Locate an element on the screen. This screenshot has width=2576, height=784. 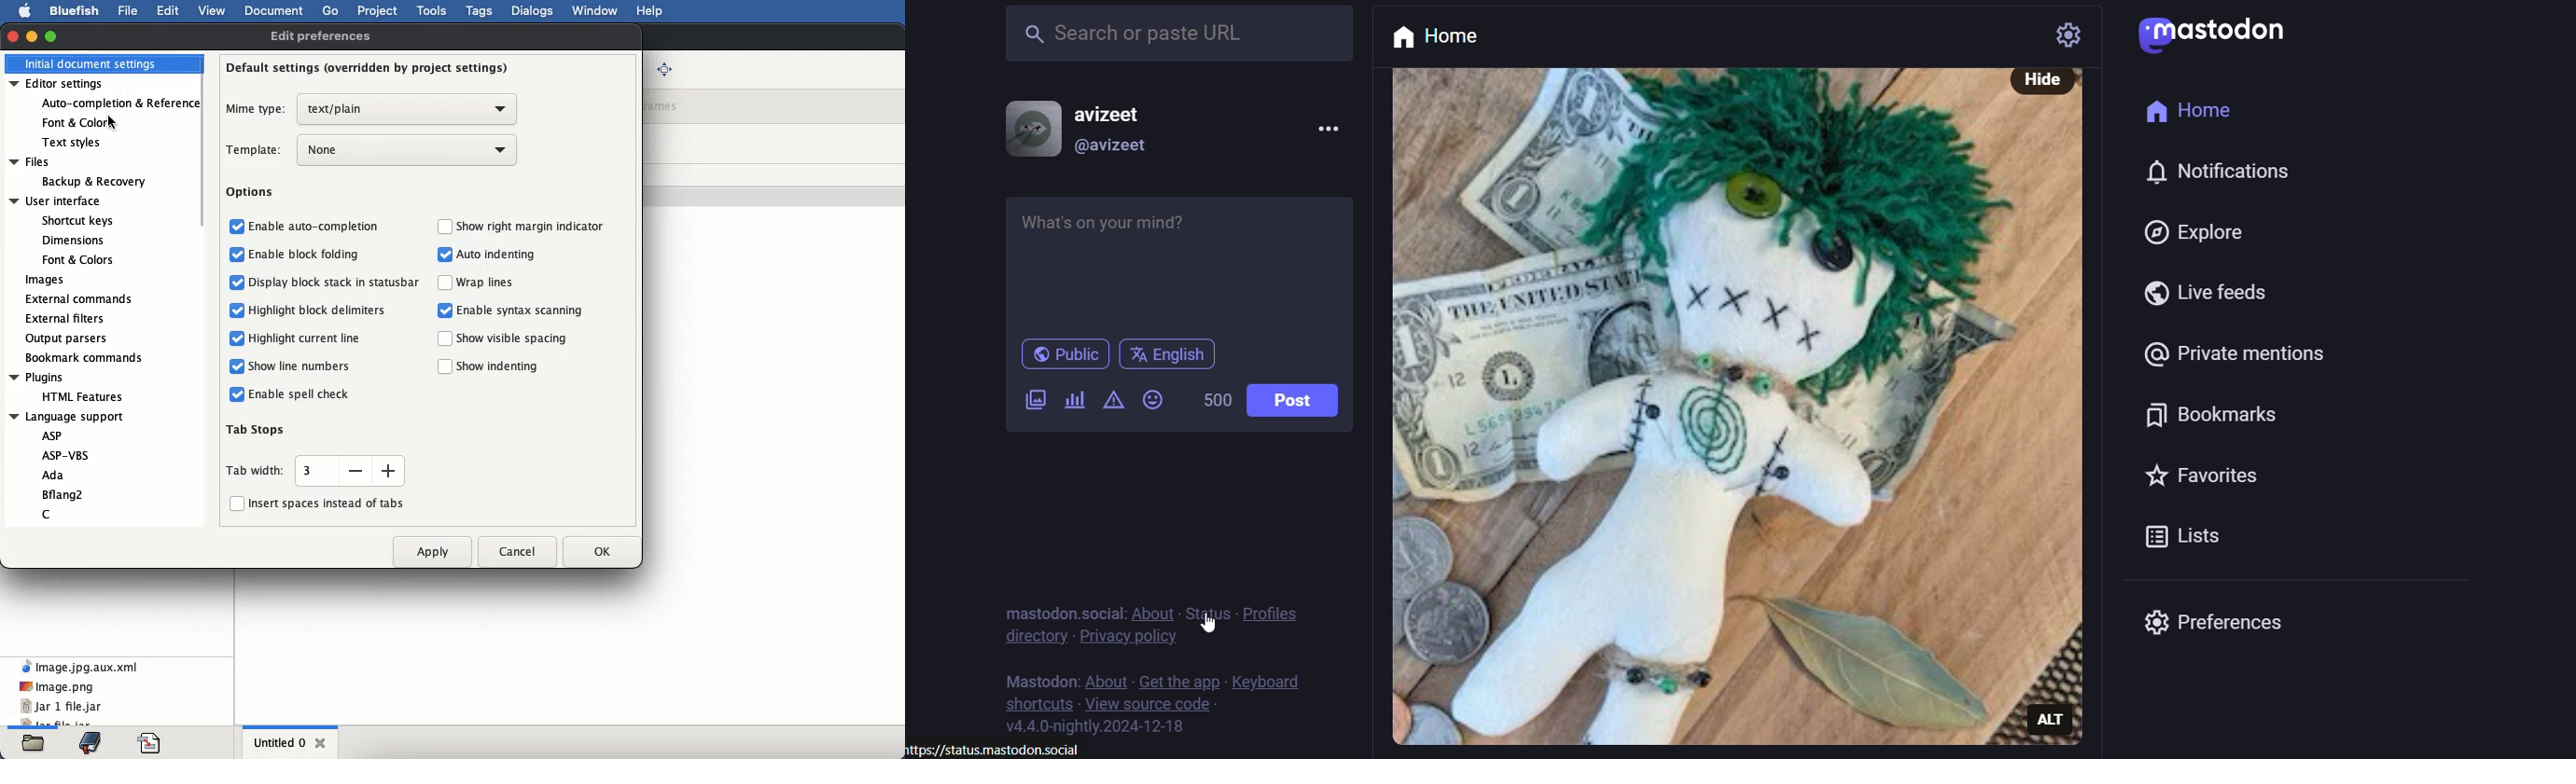
cancel is located at coordinates (519, 552).